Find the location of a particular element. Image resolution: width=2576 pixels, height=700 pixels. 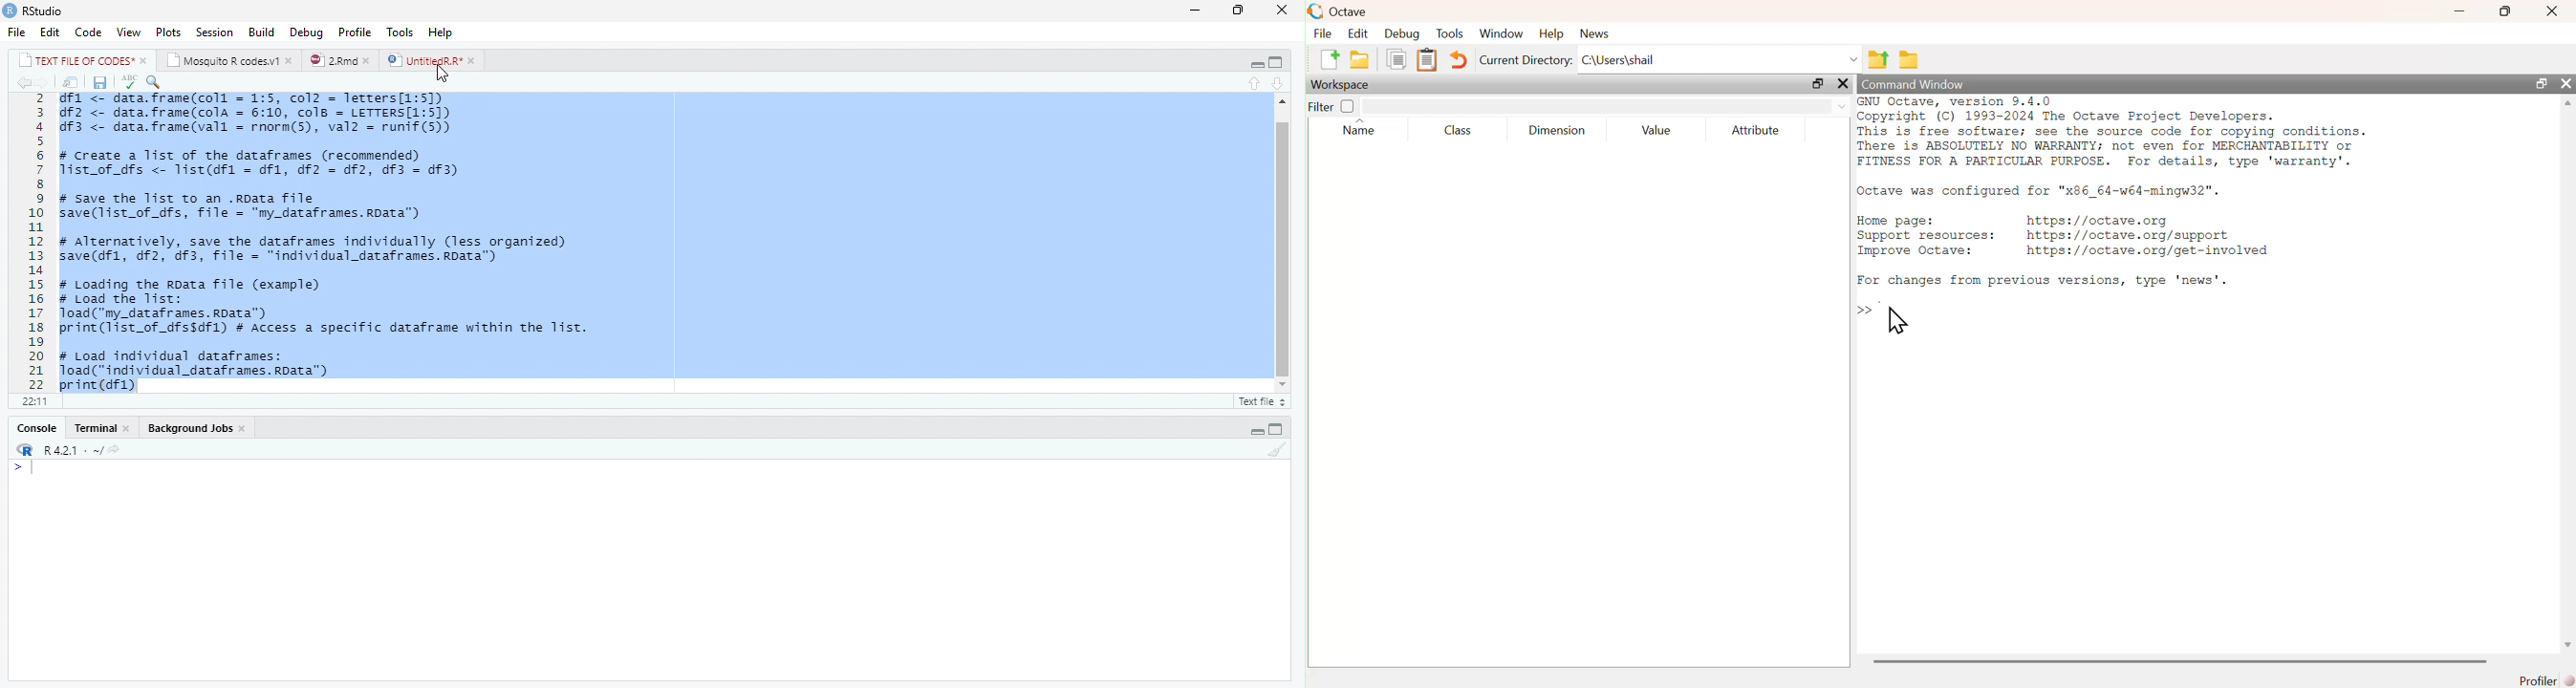

Console is located at coordinates (650, 570).